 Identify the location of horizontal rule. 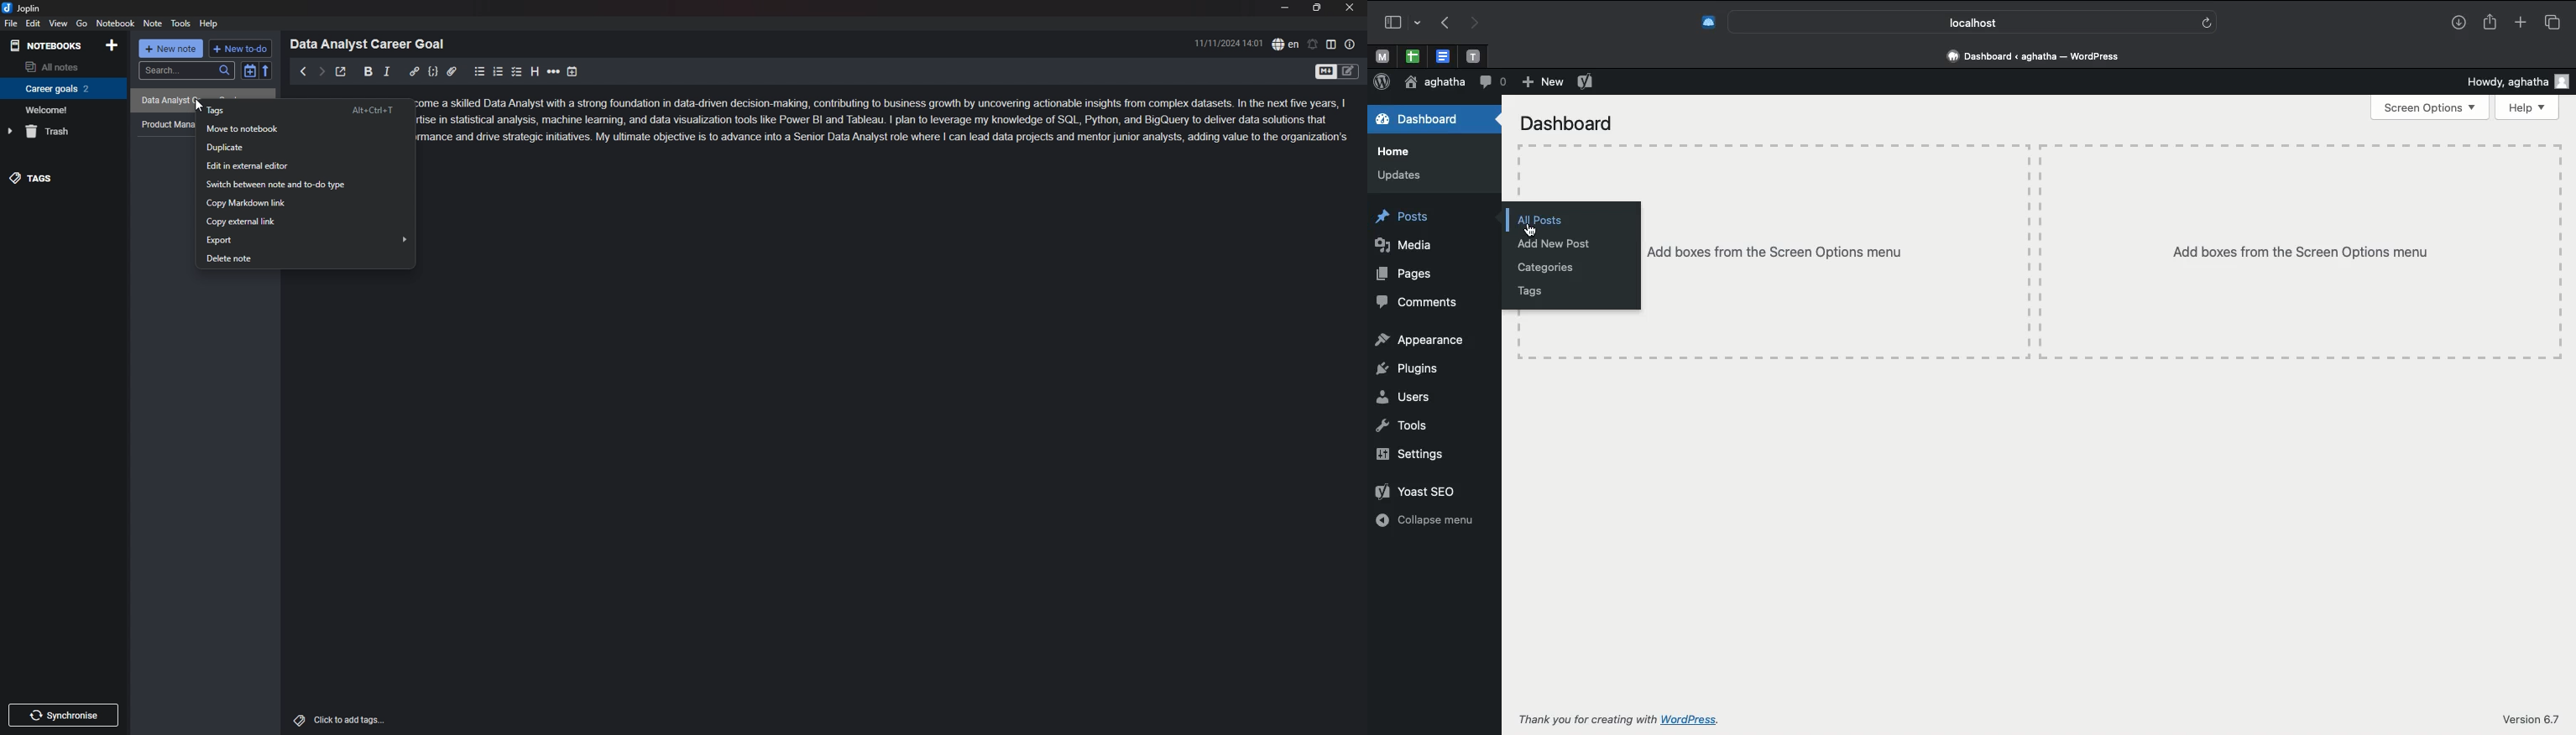
(554, 72).